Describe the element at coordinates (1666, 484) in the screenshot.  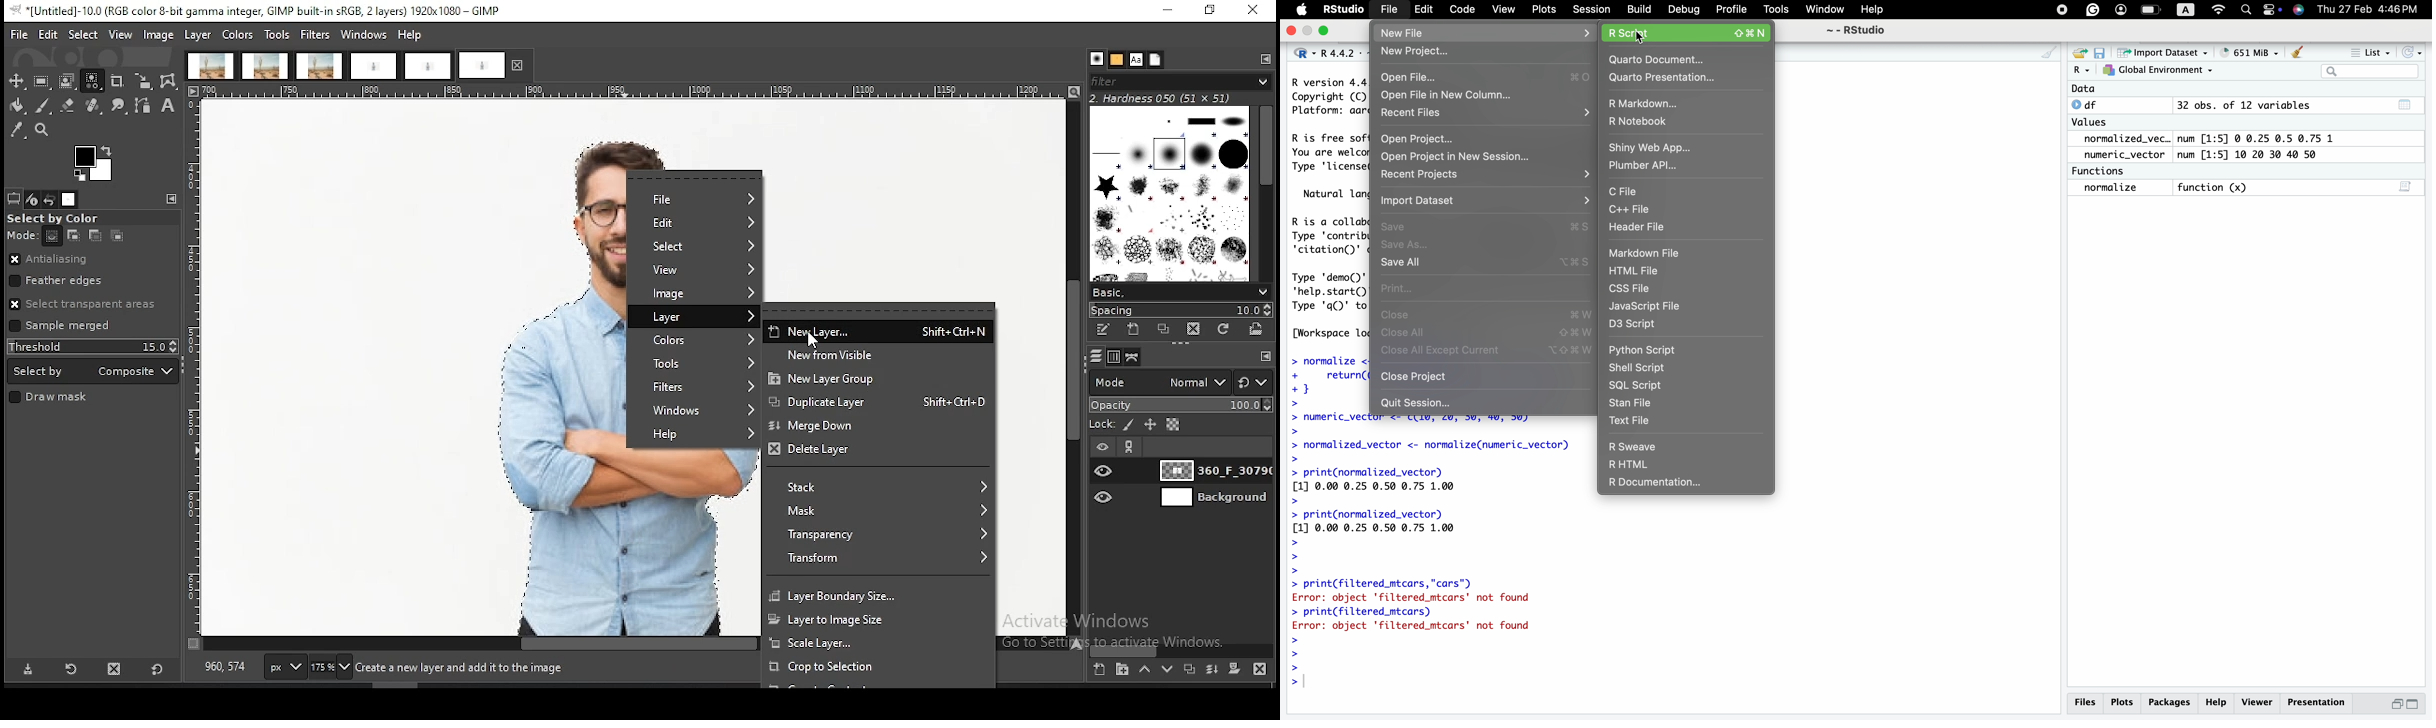
I see `R Documentation...` at that location.